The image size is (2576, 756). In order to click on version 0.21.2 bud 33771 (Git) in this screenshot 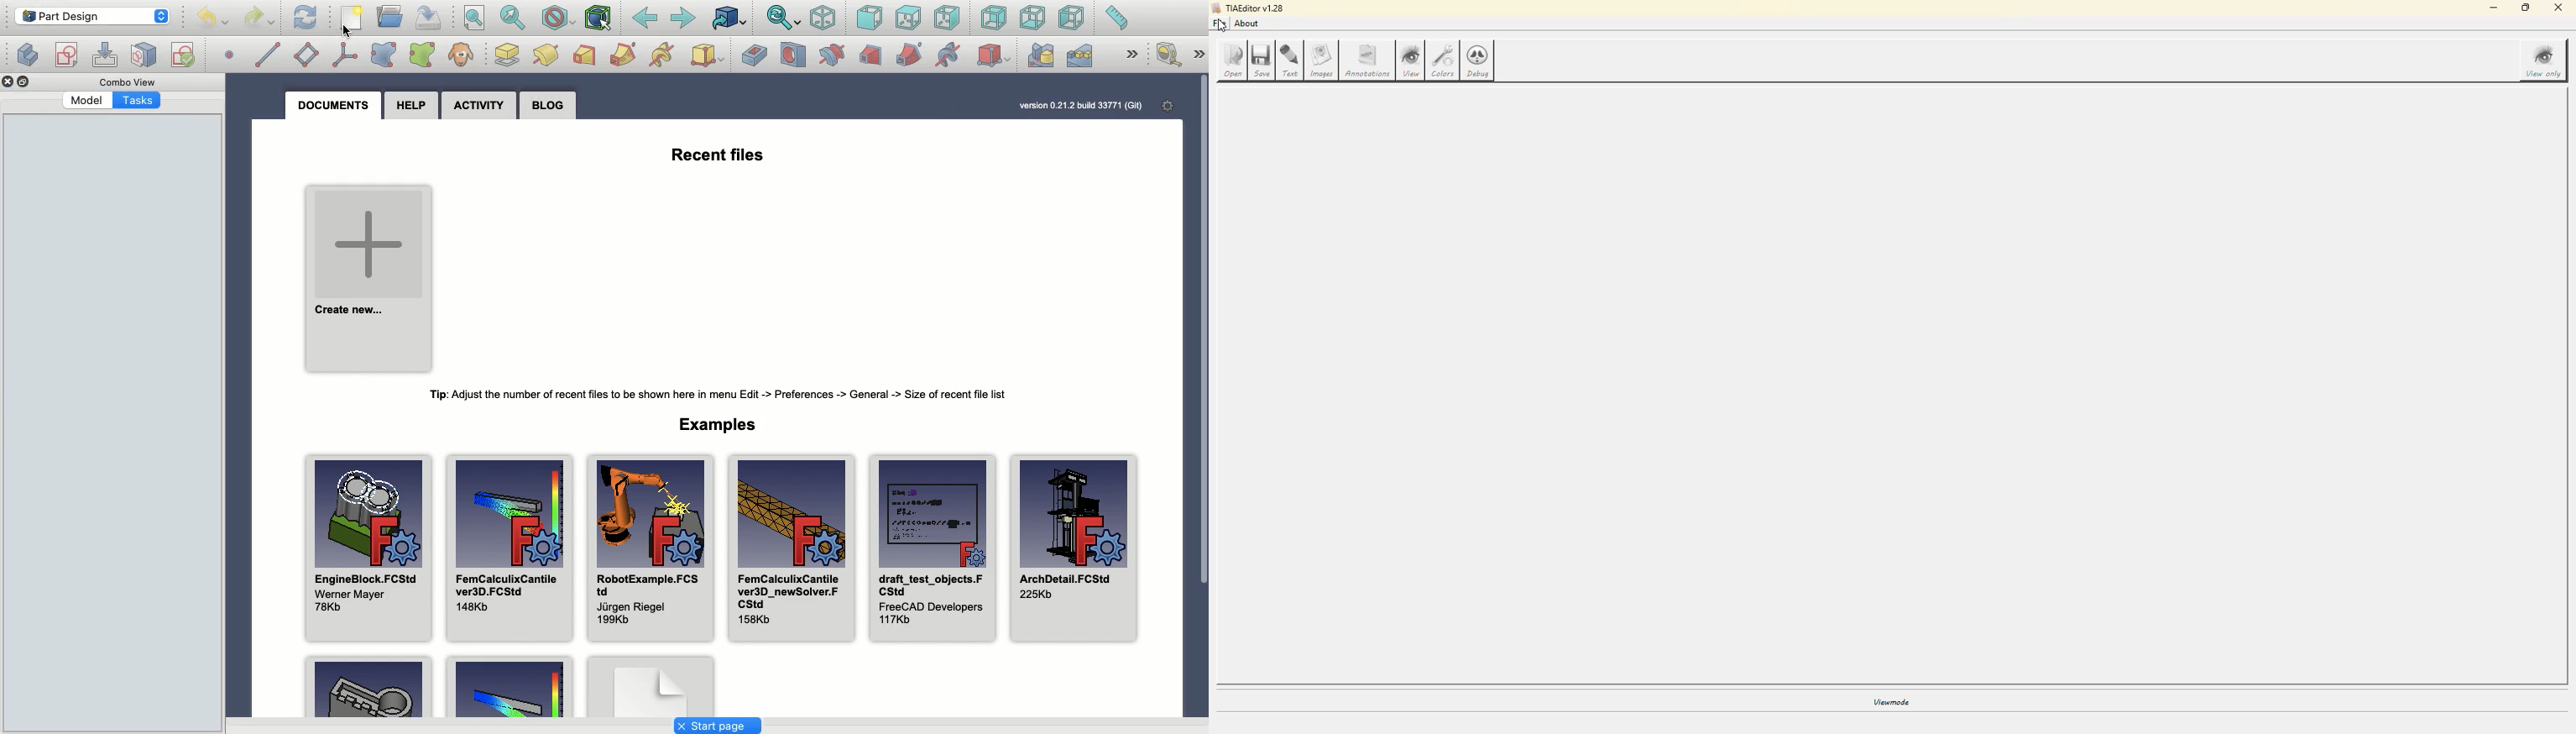, I will do `click(1079, 107)`.